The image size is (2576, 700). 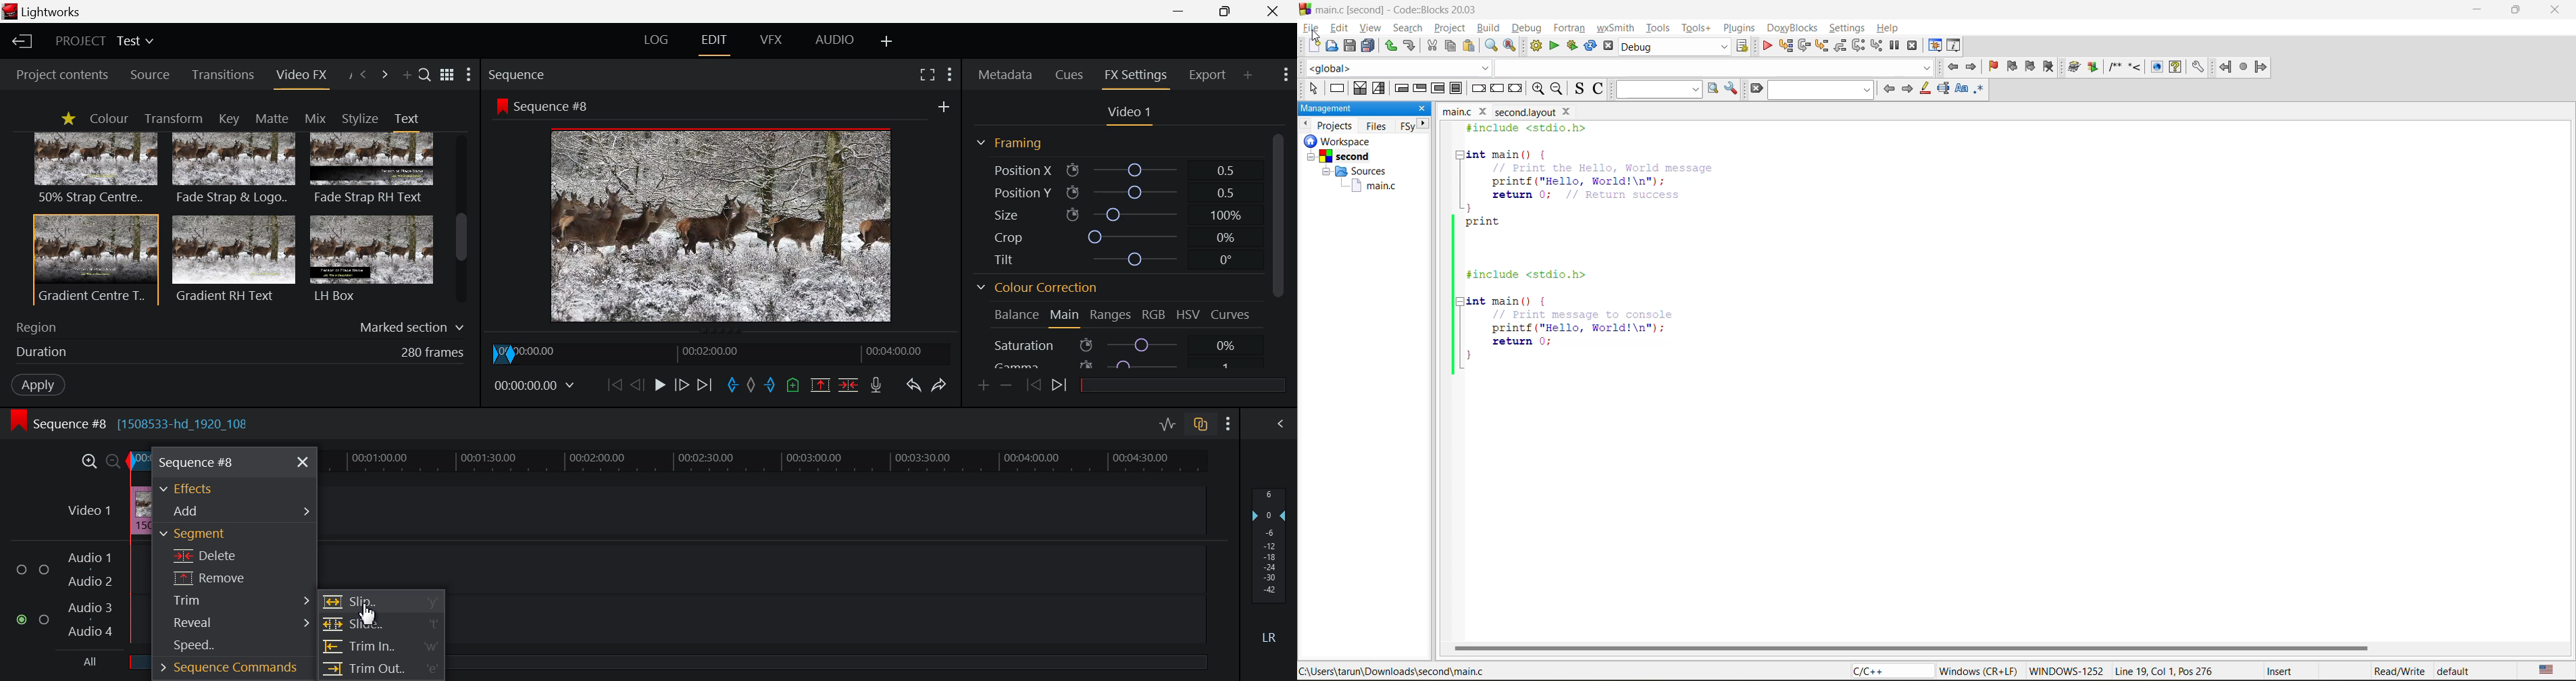 What do you see at coordinates (1318, 37) in the screenshot?
I see `CURSOR` at bounding box center [1318, 37].